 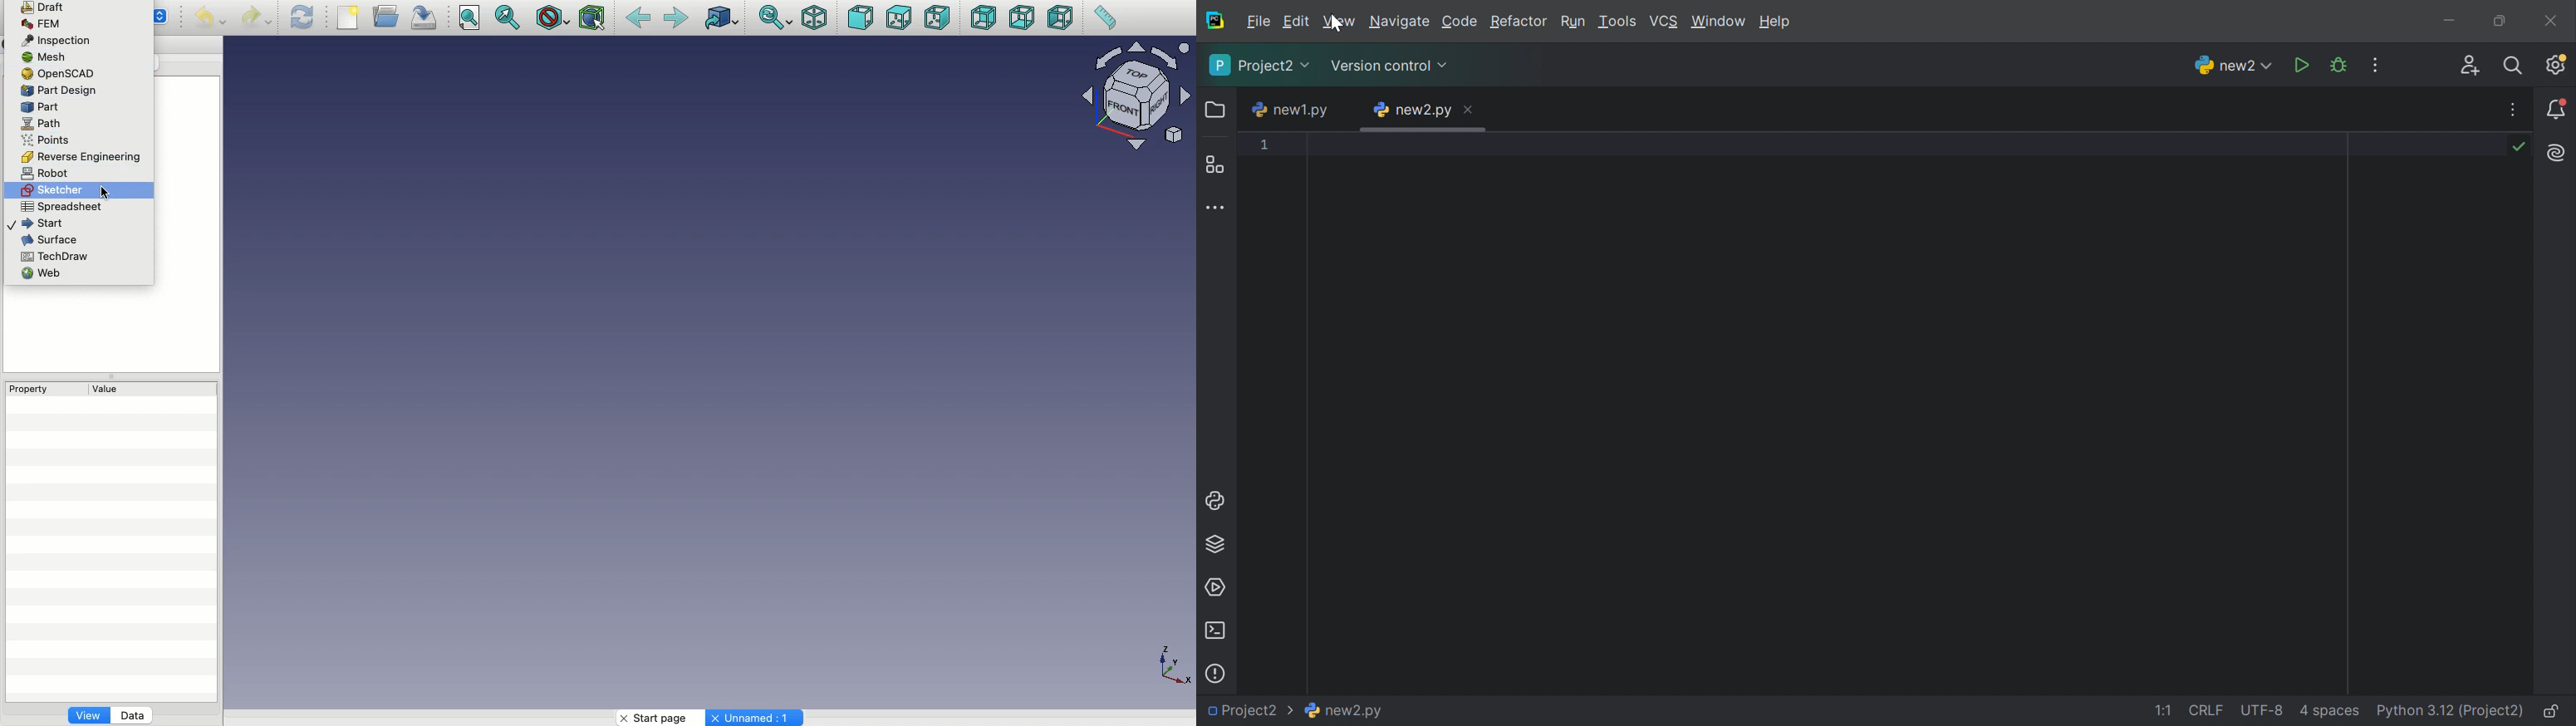 What do you see at coordinates (388, 16) in the screenshot?
I see `Open` at bounding box center [388, 16].